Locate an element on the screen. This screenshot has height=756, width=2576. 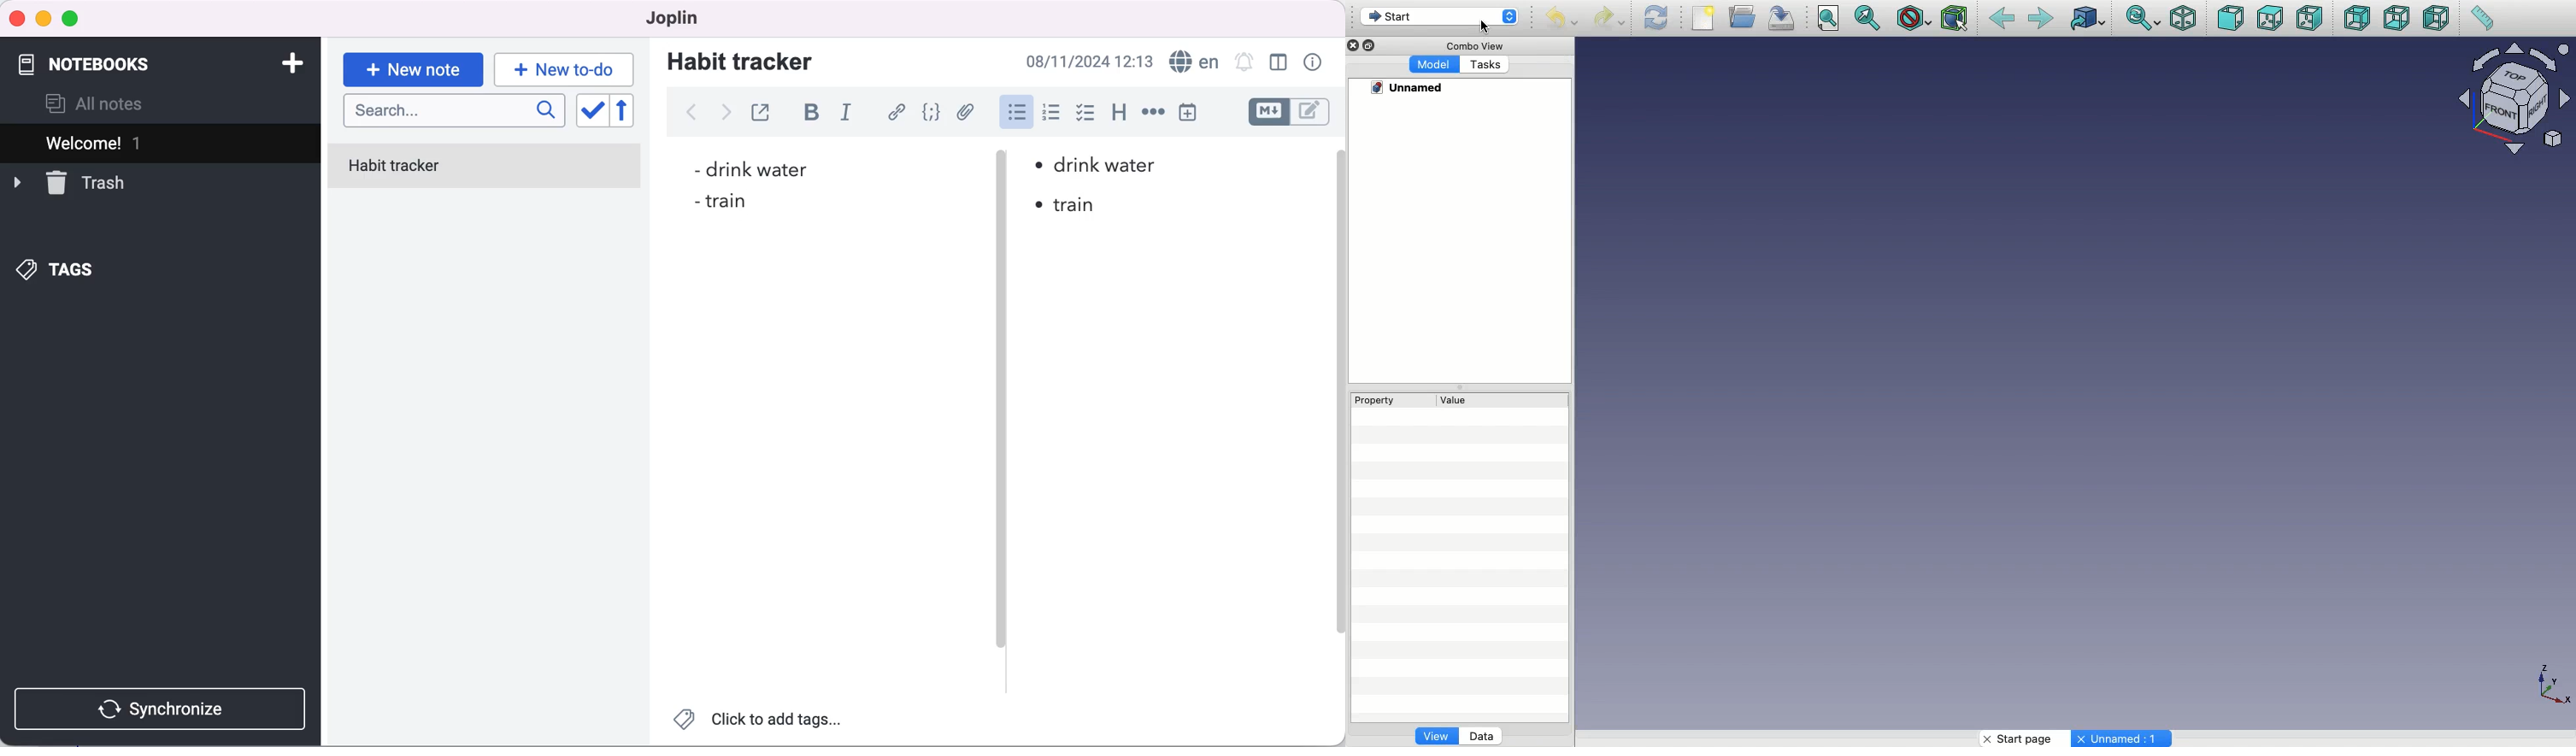
Isometric is located at coordinates (2183, 18).